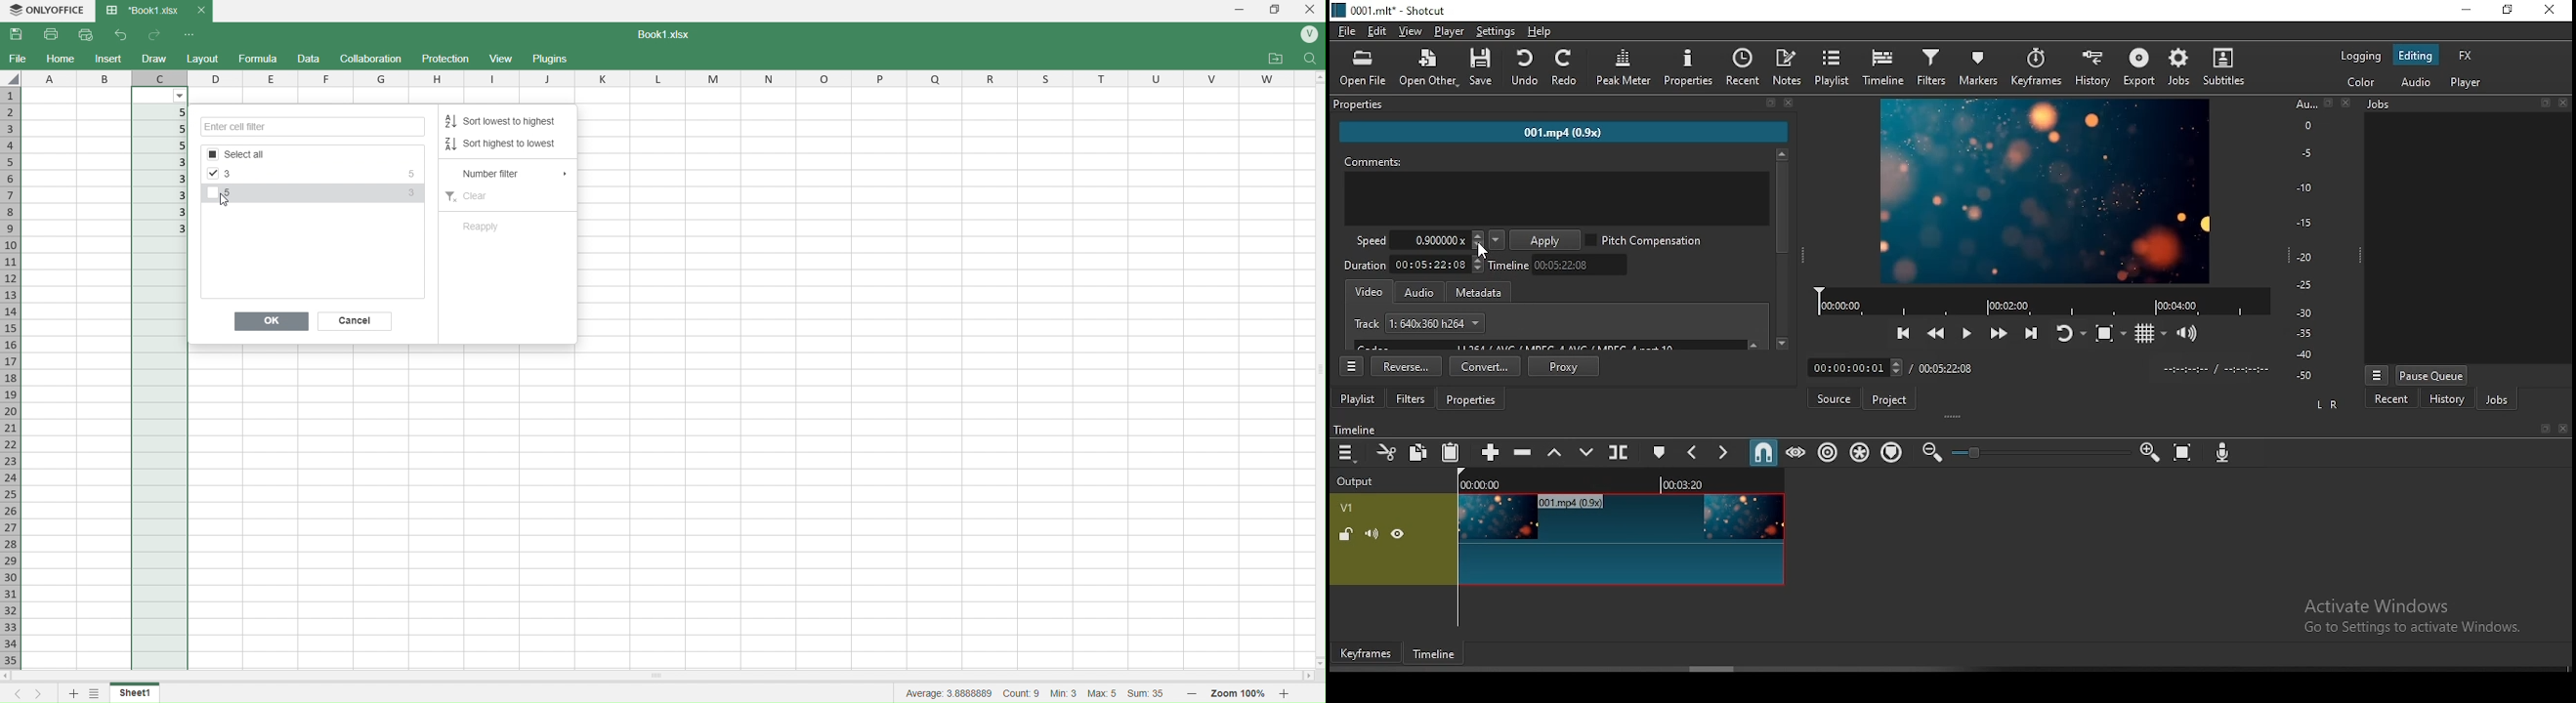  Describe the element at coordinates (1241, 694) in the screenshot. I see `Zoom` at that location.